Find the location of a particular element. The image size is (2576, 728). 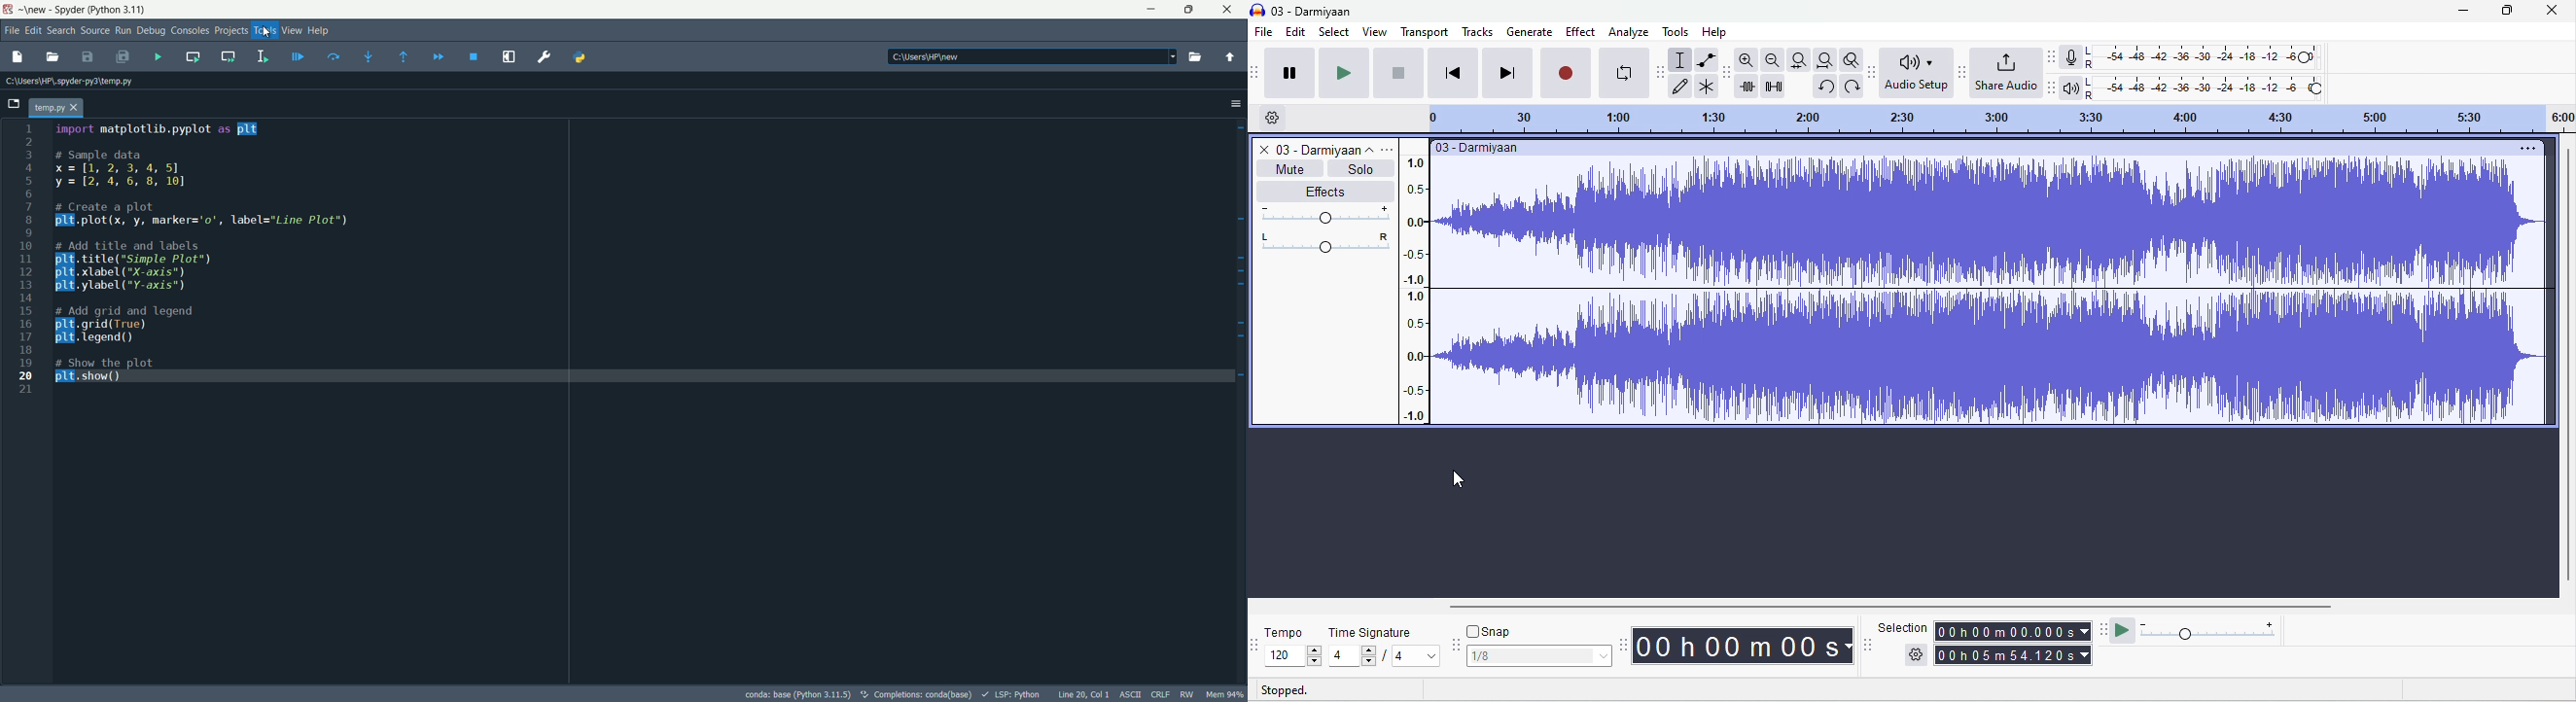

temp.py is located at coordinates (50, 107).